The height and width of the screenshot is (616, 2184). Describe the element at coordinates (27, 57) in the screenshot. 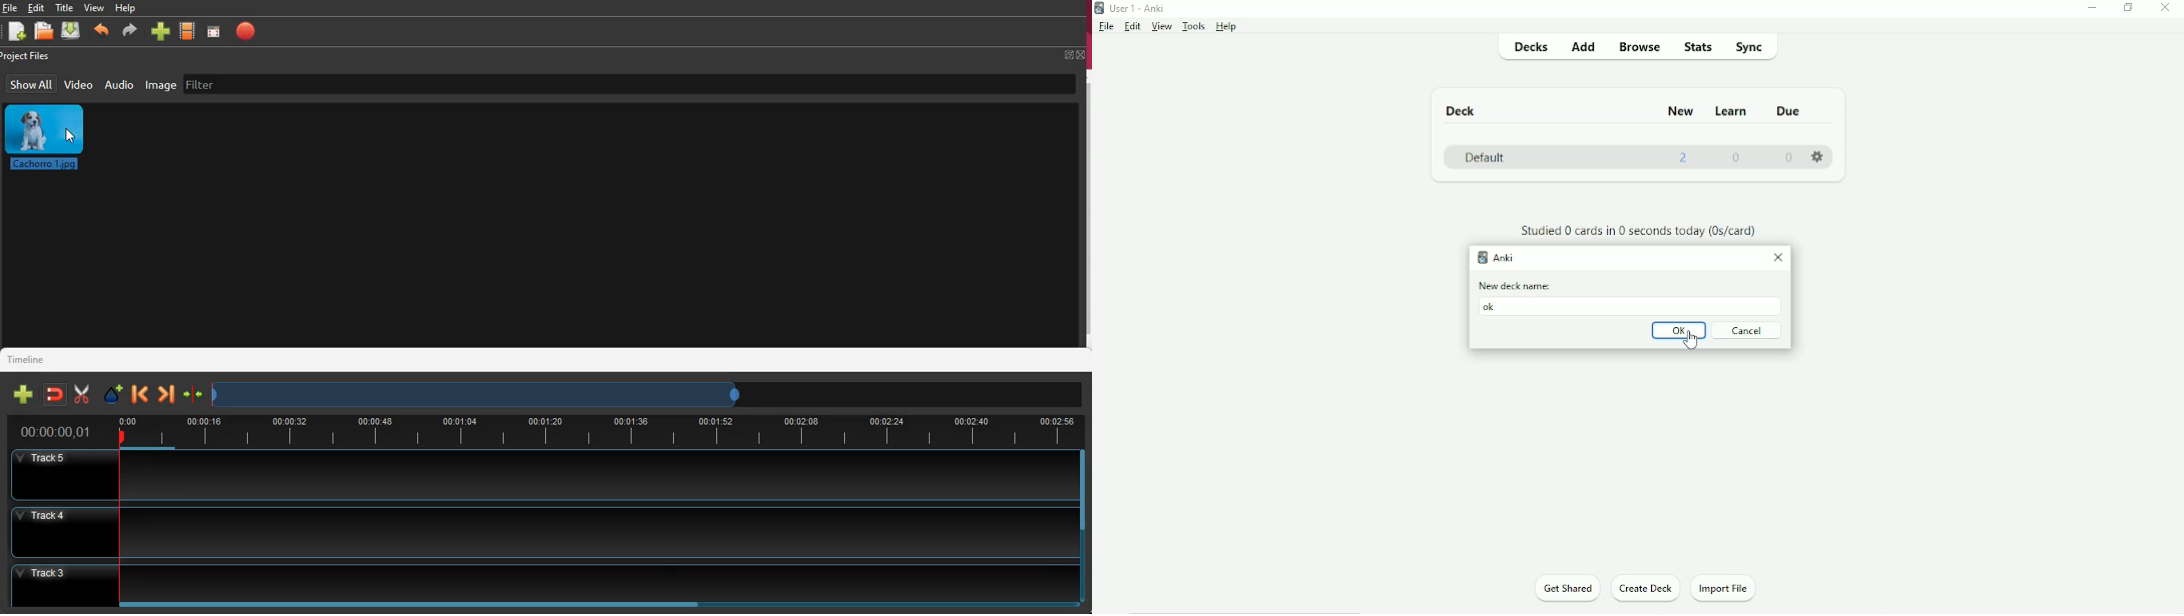

I see `project files` at that location.